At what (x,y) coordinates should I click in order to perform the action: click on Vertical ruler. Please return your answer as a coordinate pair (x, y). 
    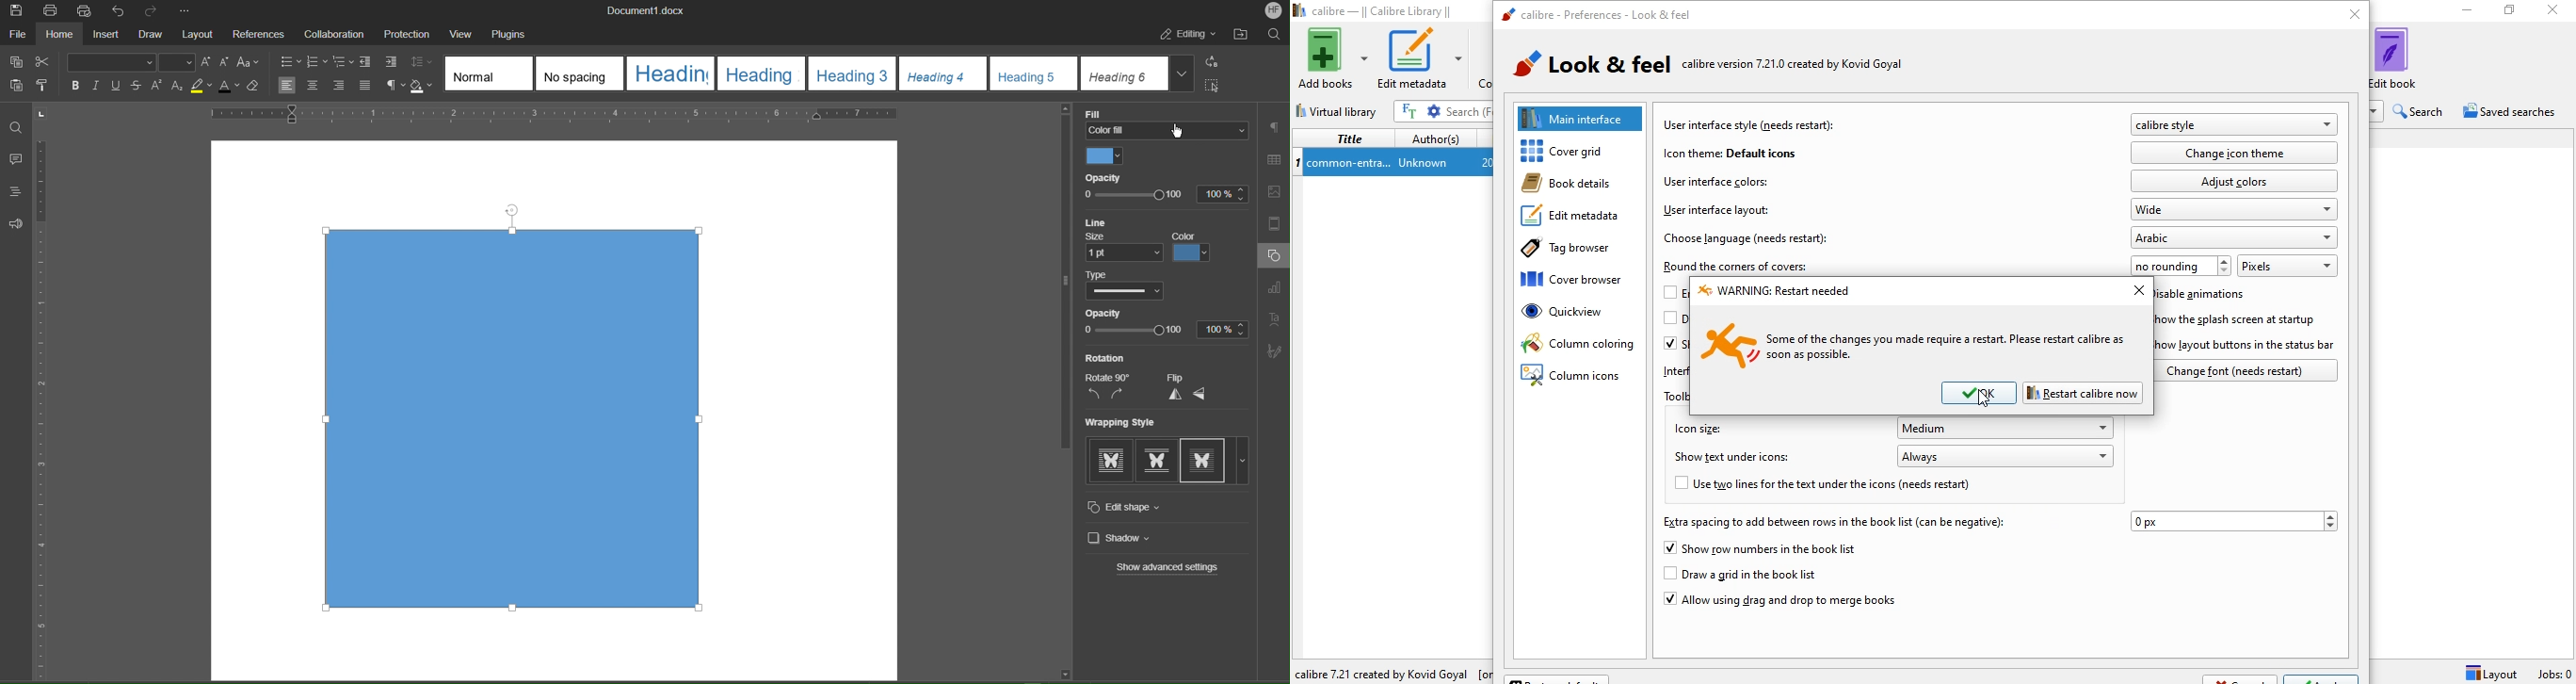
    Looking at the image, I should click on (51, 395).